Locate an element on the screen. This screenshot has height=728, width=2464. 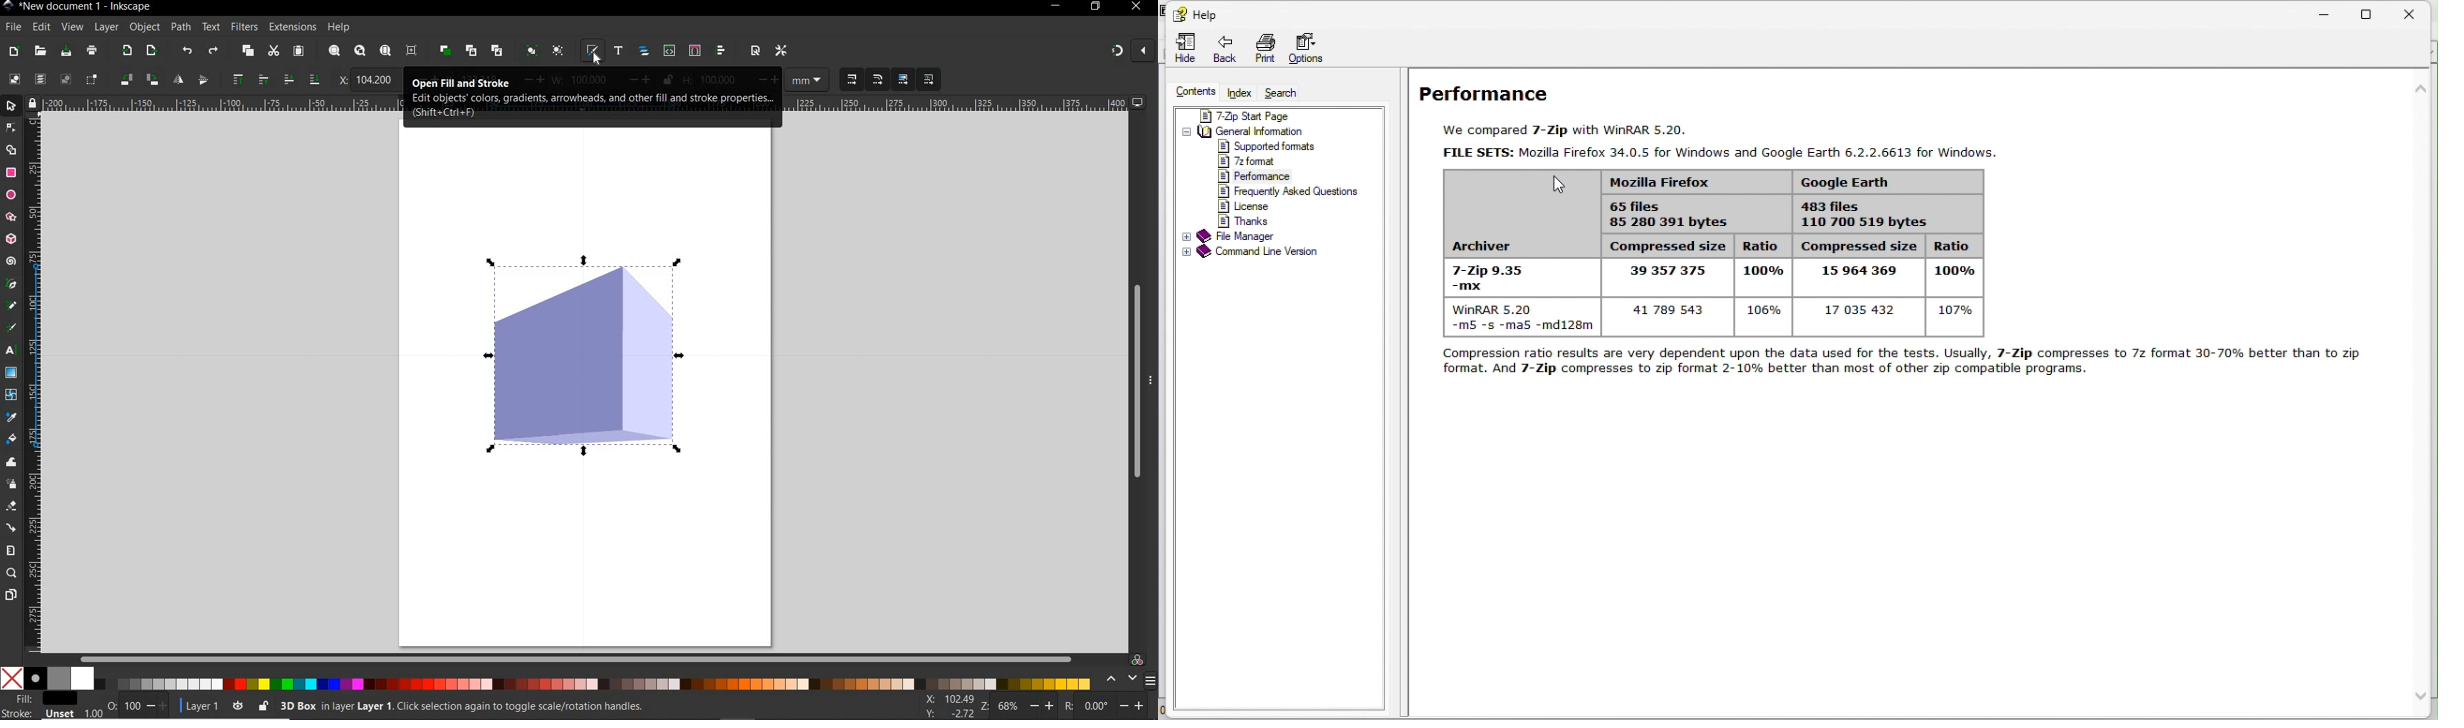
OBJECT ROTATE is located at coordinates (150, 78).